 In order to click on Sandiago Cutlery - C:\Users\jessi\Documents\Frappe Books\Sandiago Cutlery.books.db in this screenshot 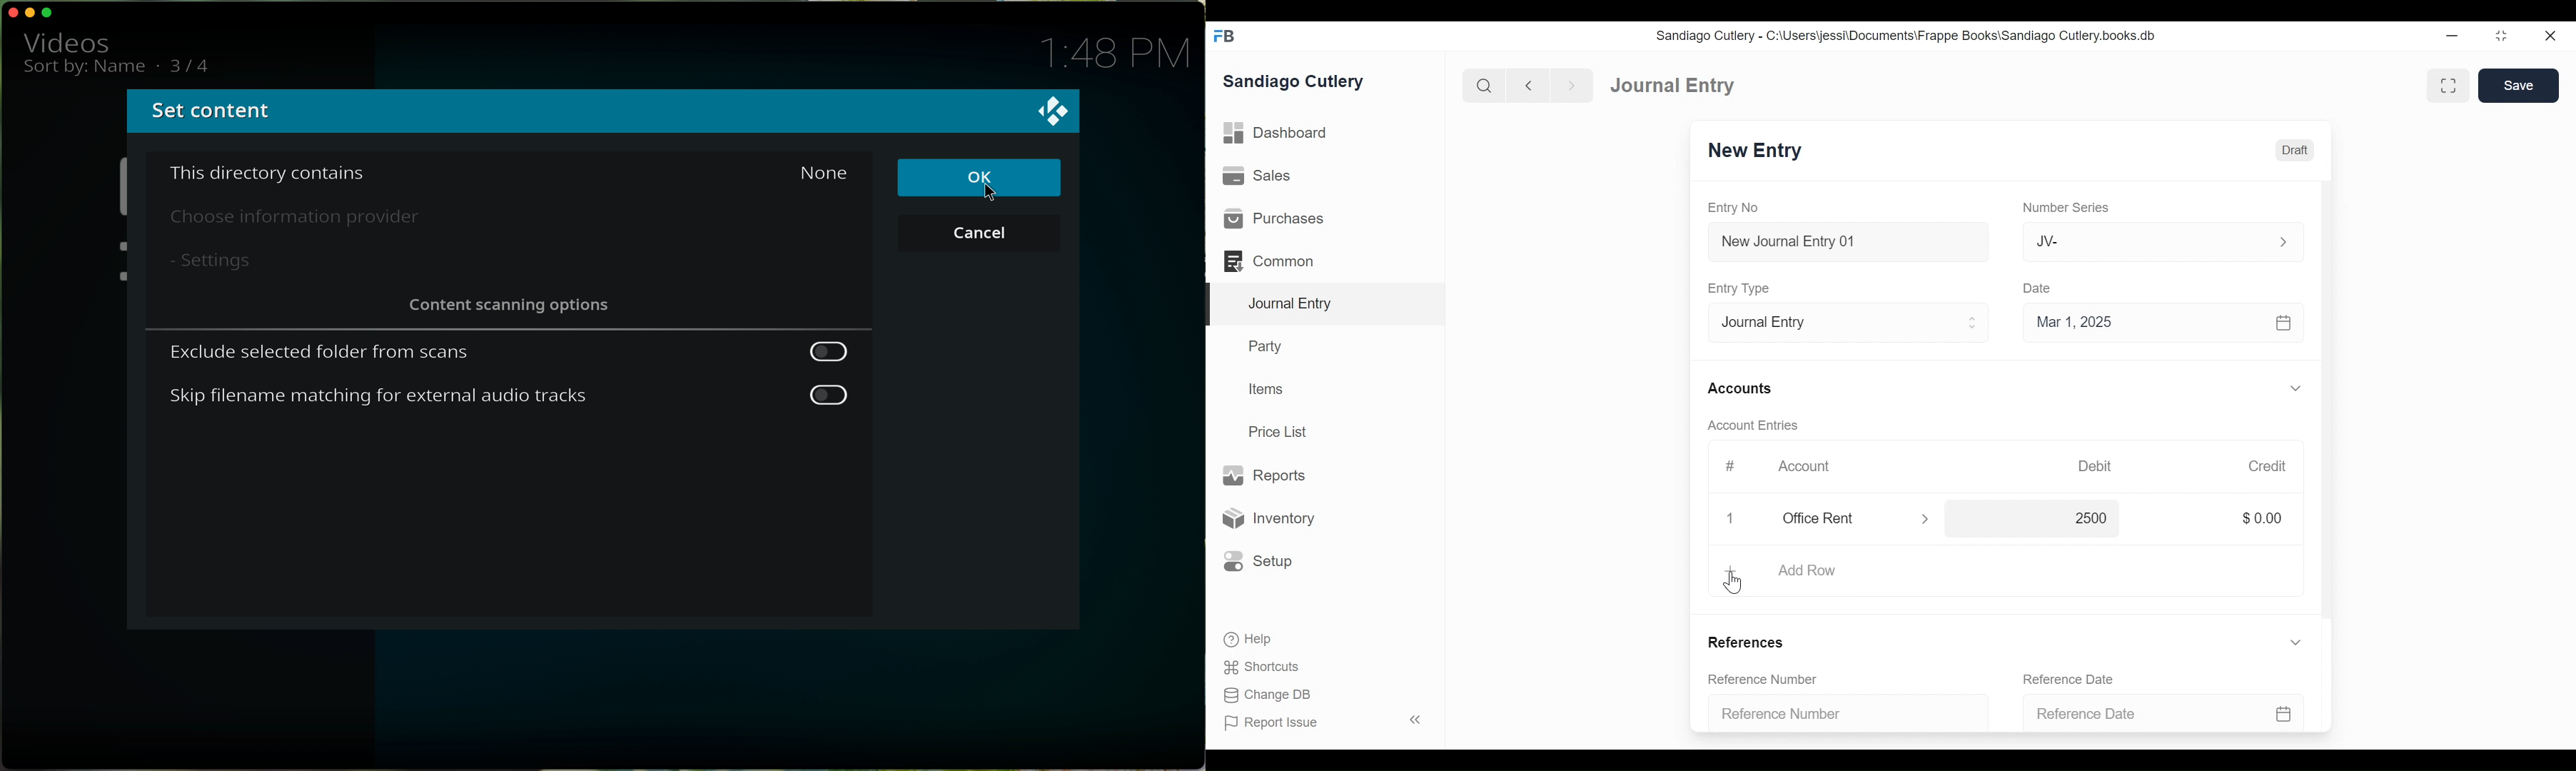, I will do `click(1910, 35)`.